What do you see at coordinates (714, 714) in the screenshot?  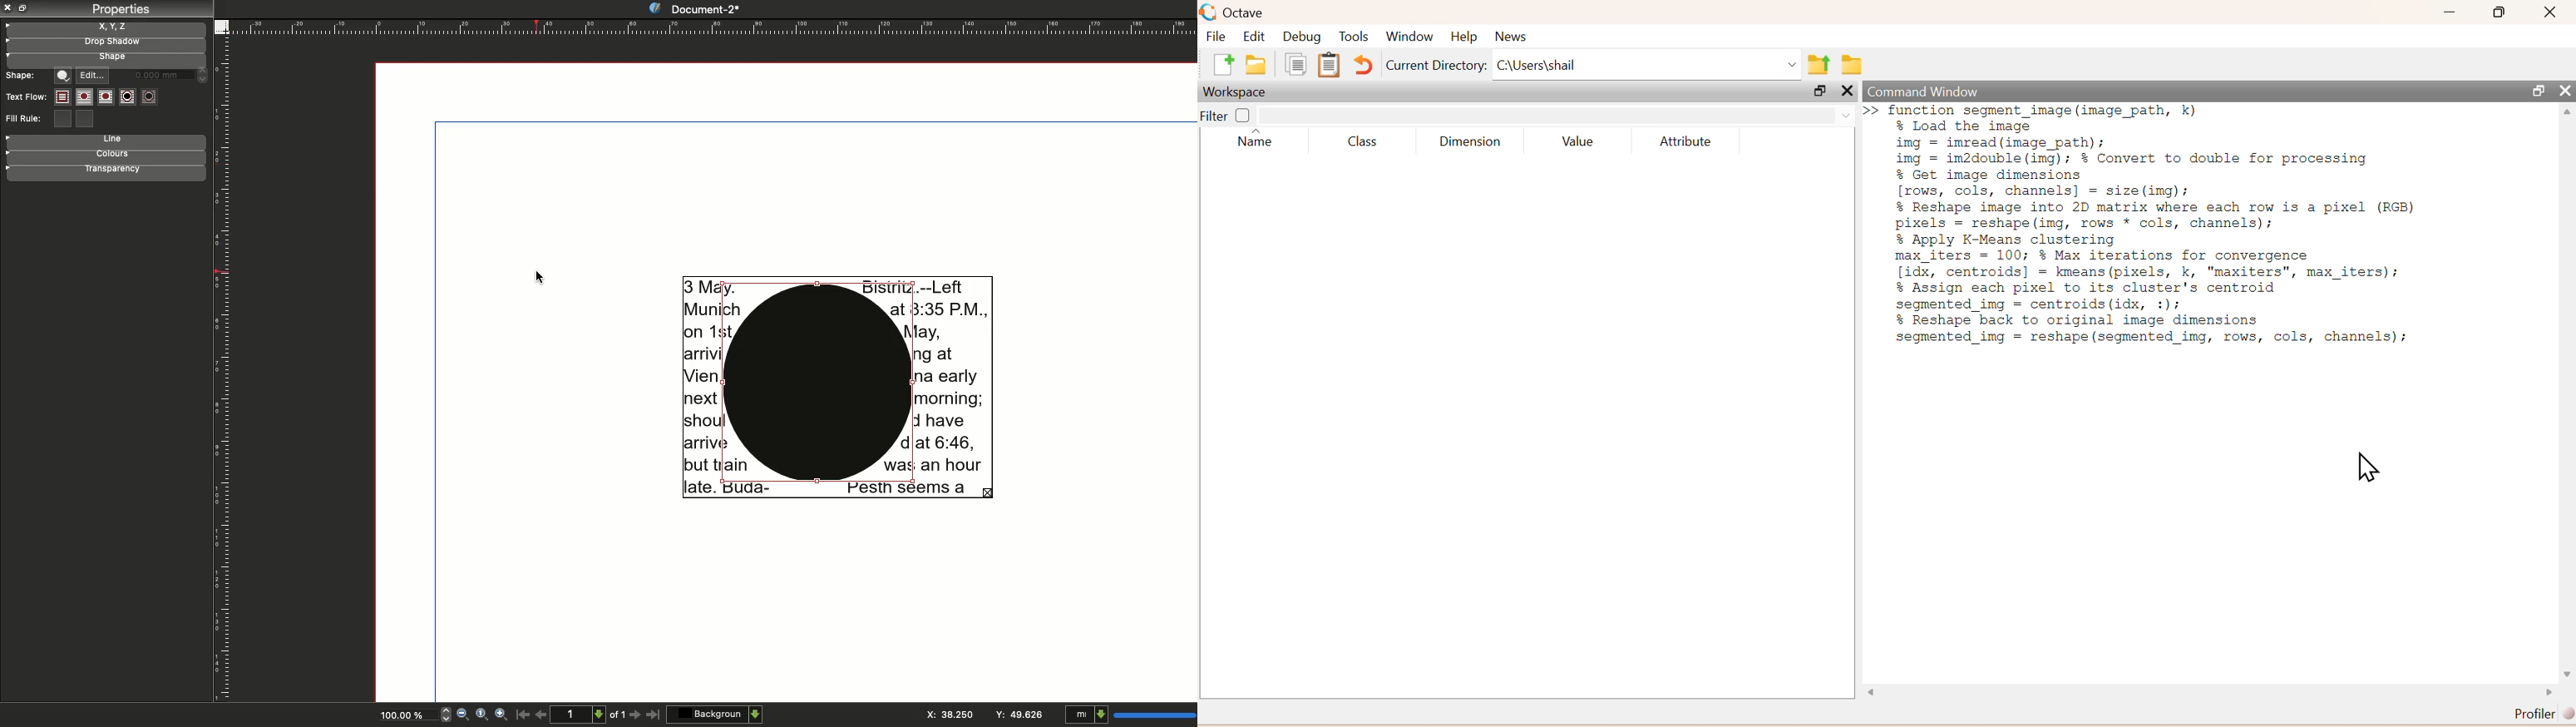 I see `Background` at bounding box center [714, 714].